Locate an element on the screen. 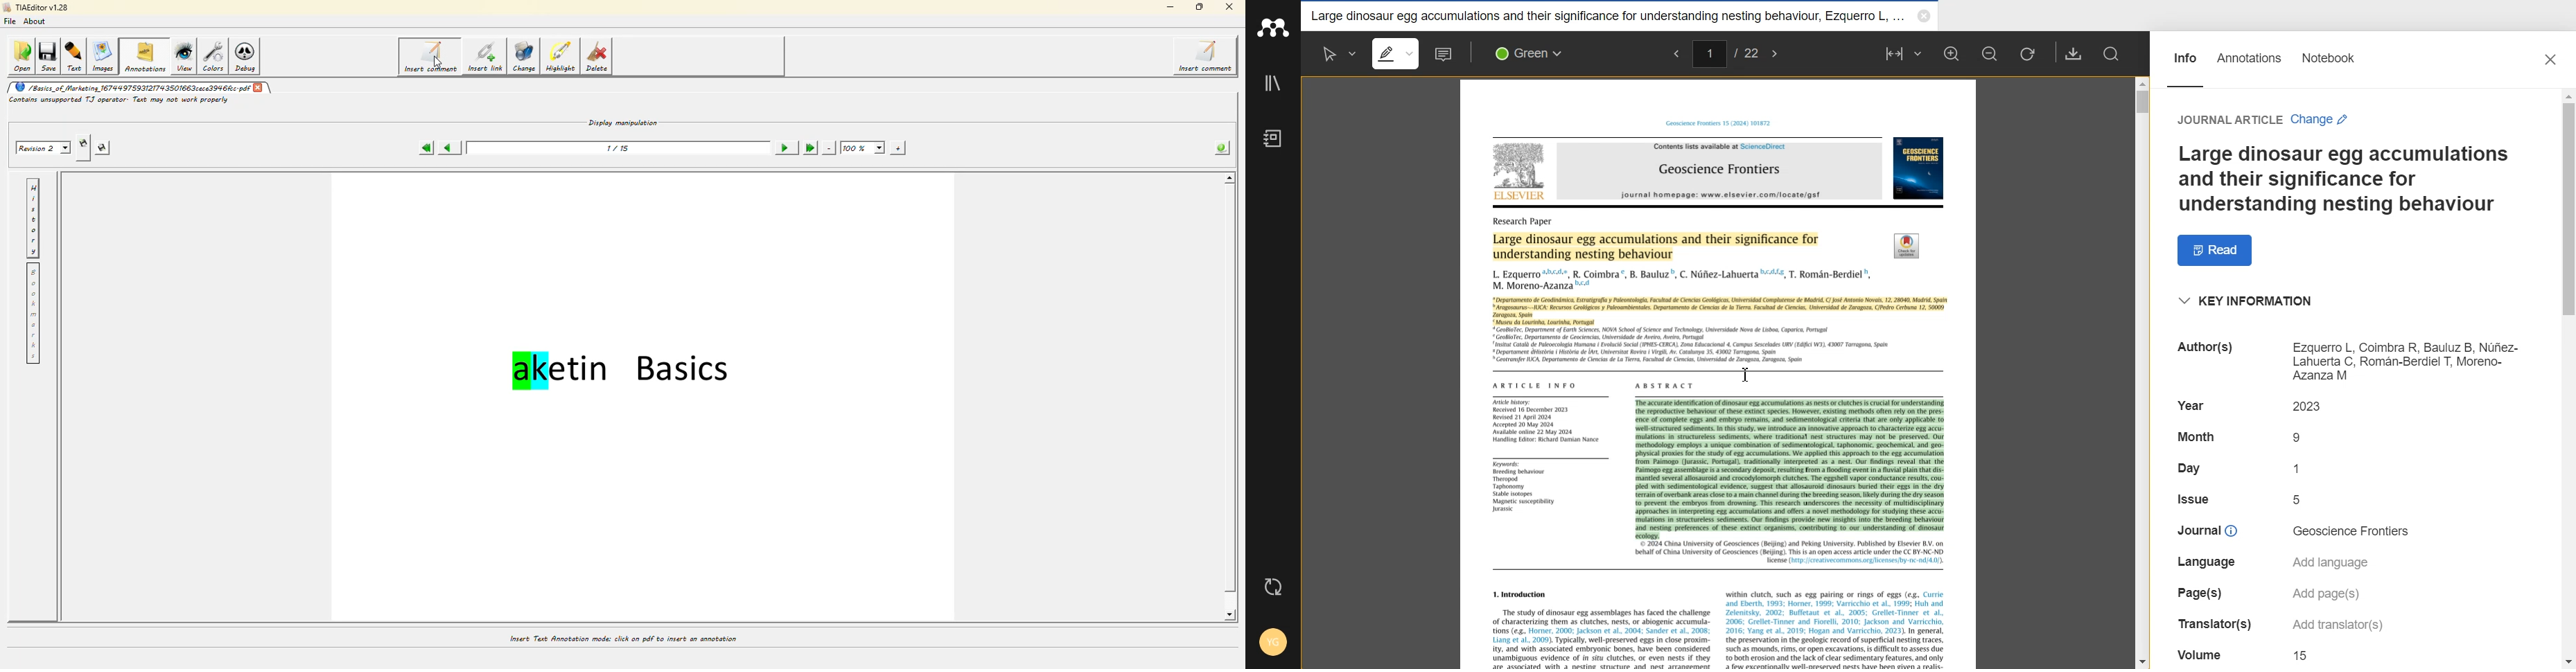  Logo is located at coordinates (1272, 28).